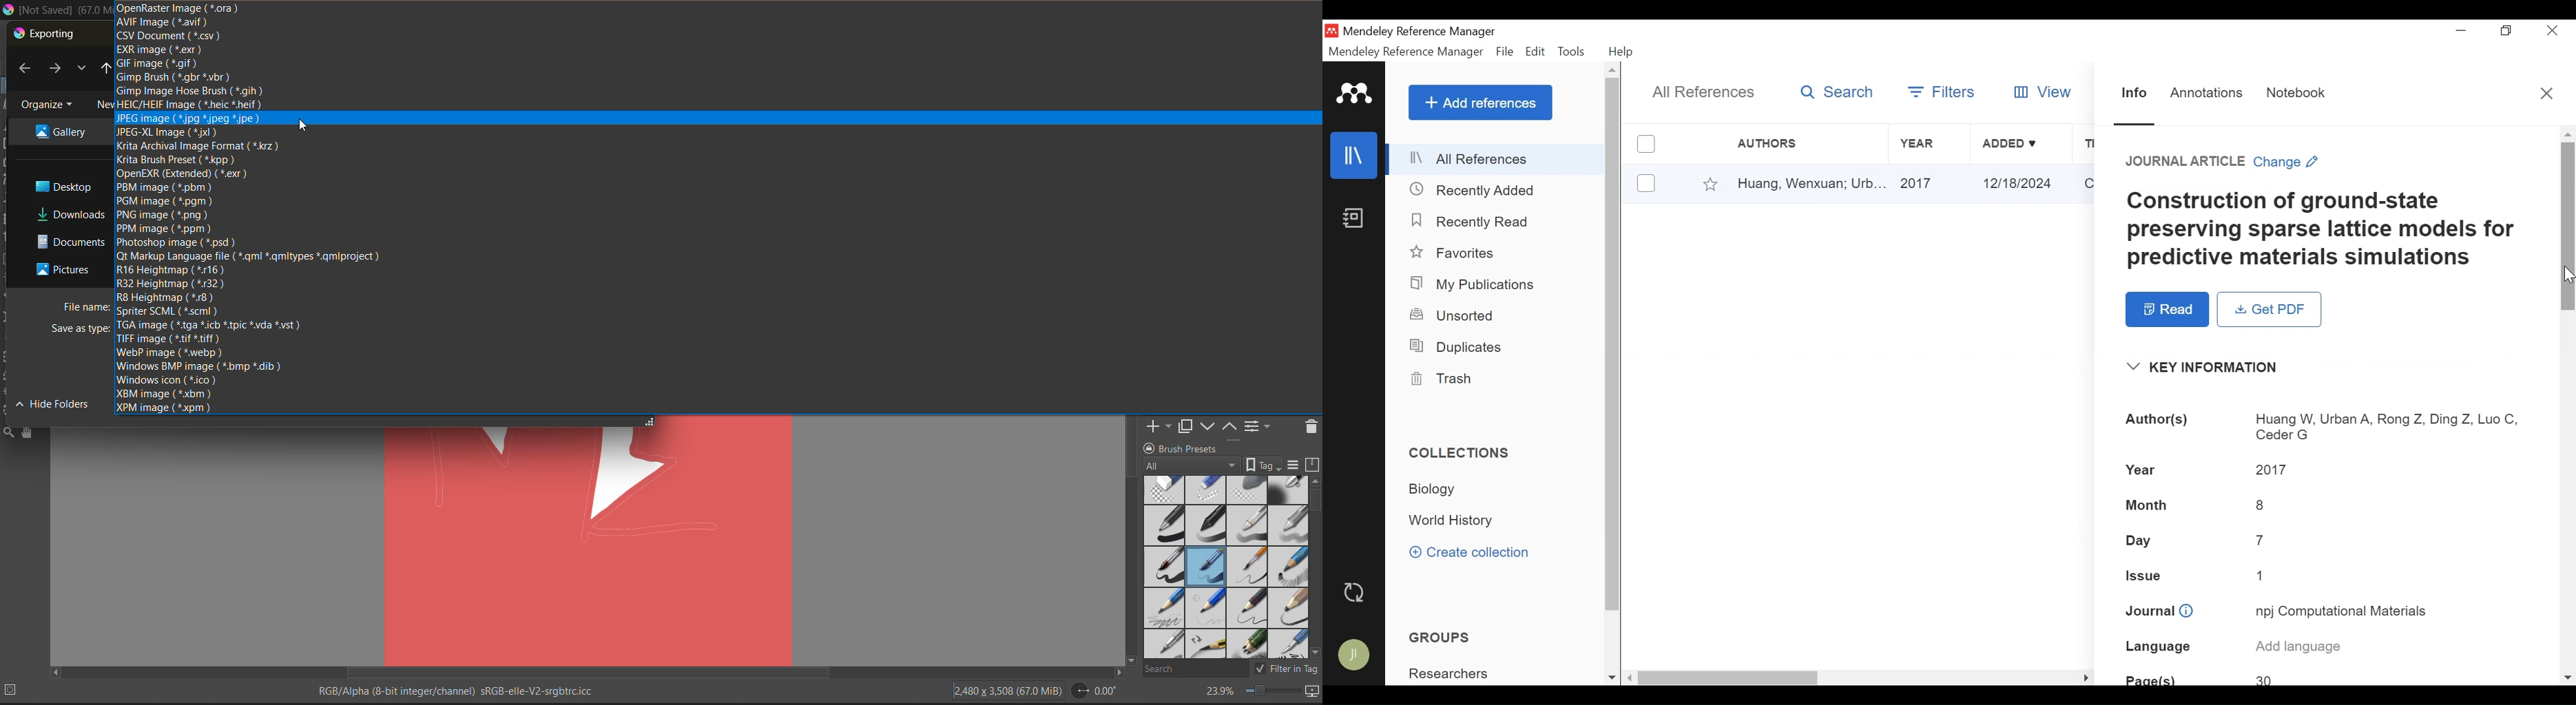  I want to click on Mendeley Desktop Icon, so click(1332, 31).